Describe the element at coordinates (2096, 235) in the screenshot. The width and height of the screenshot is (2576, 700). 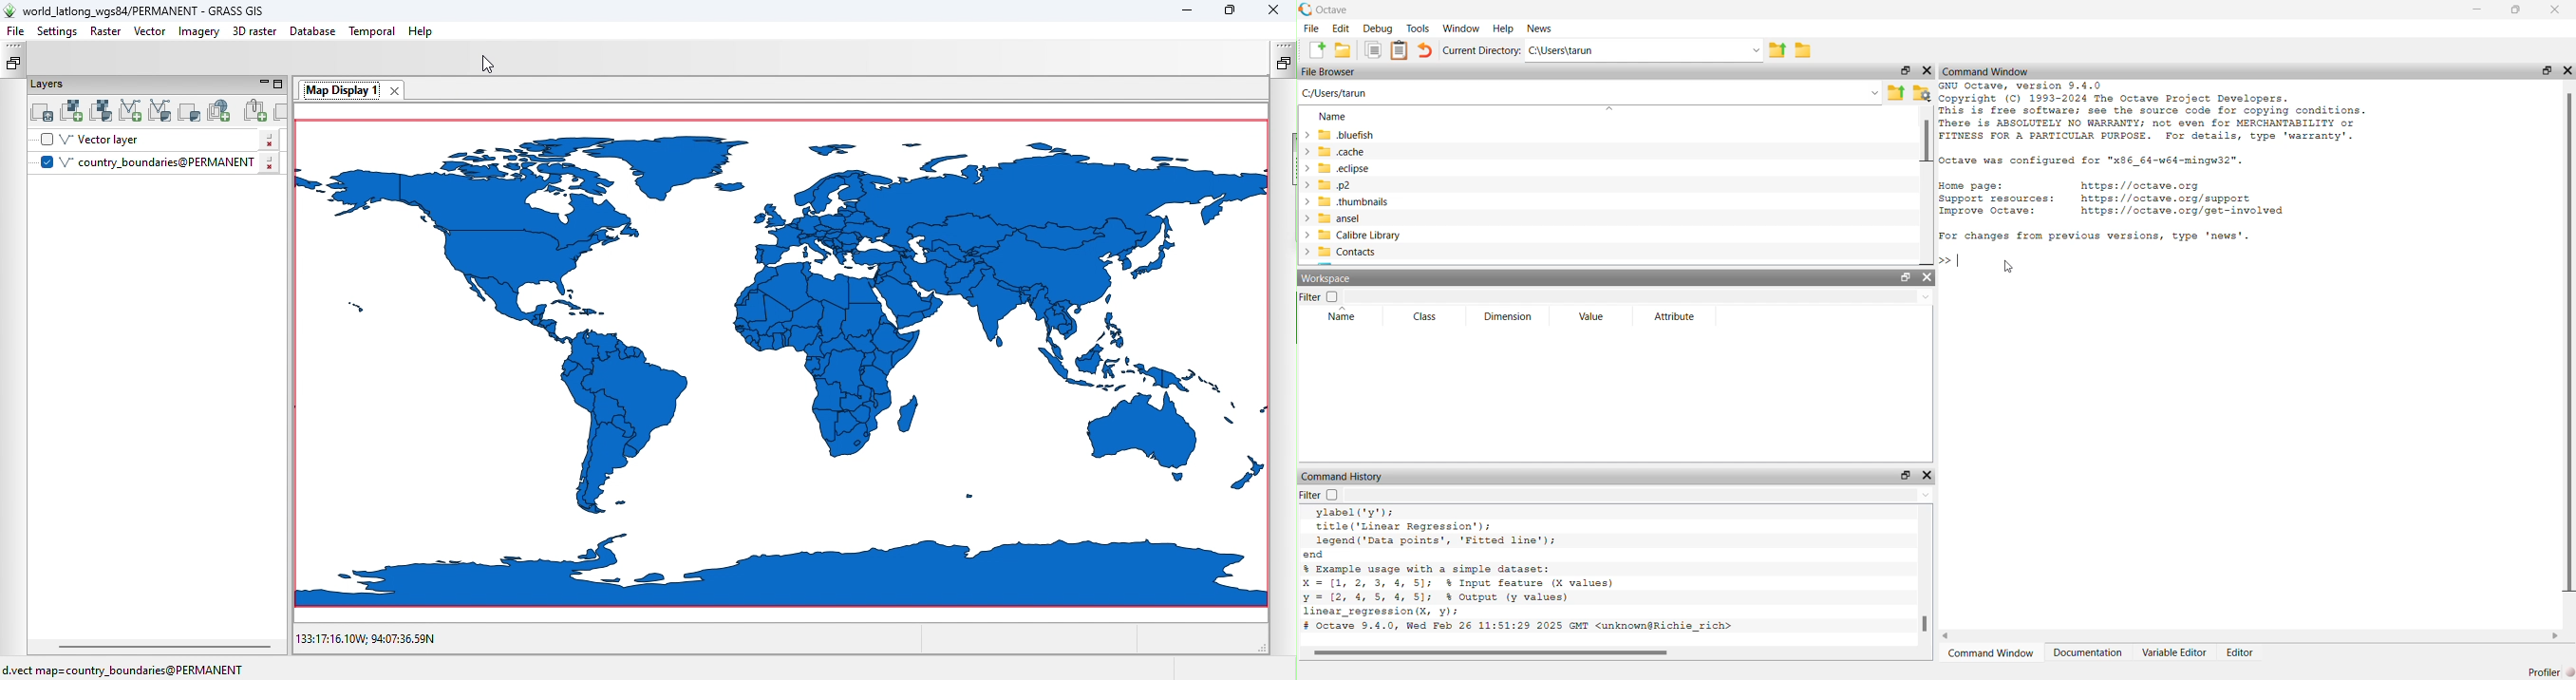
I see `| For changes from previous versions, type 'news'.` at that location.